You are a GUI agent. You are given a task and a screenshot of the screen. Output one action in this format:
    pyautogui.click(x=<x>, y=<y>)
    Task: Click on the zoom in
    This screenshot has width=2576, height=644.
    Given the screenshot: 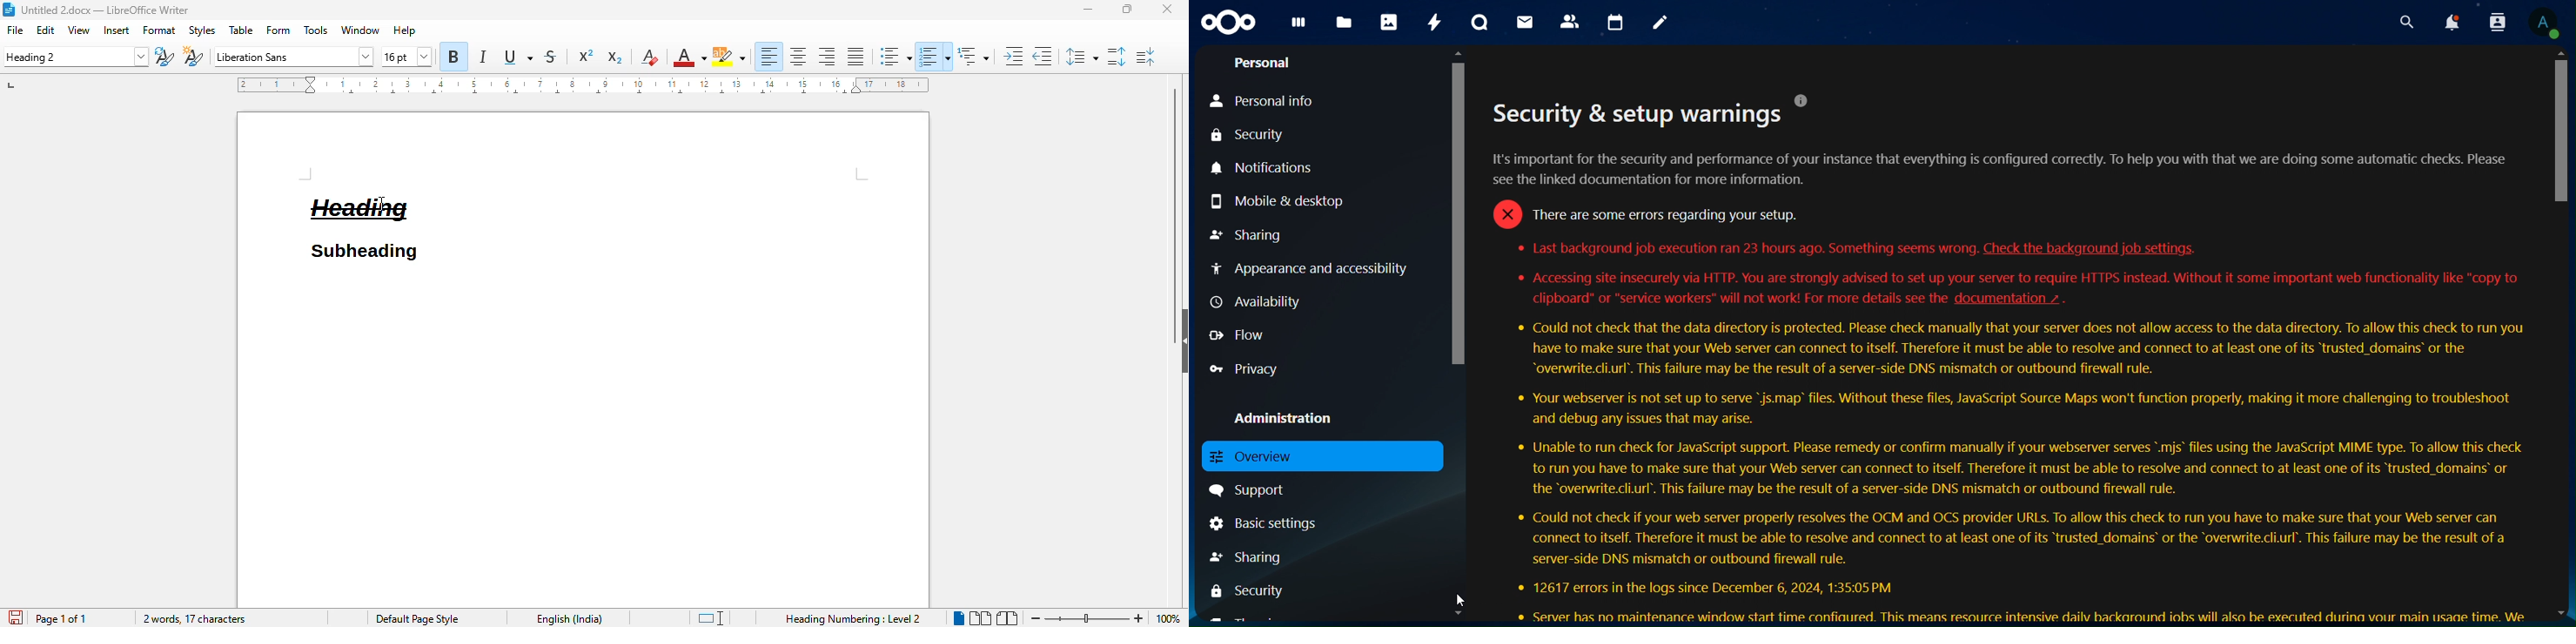 What is the action you would take?
    pyautogui.click(x=1140, y=618)
    